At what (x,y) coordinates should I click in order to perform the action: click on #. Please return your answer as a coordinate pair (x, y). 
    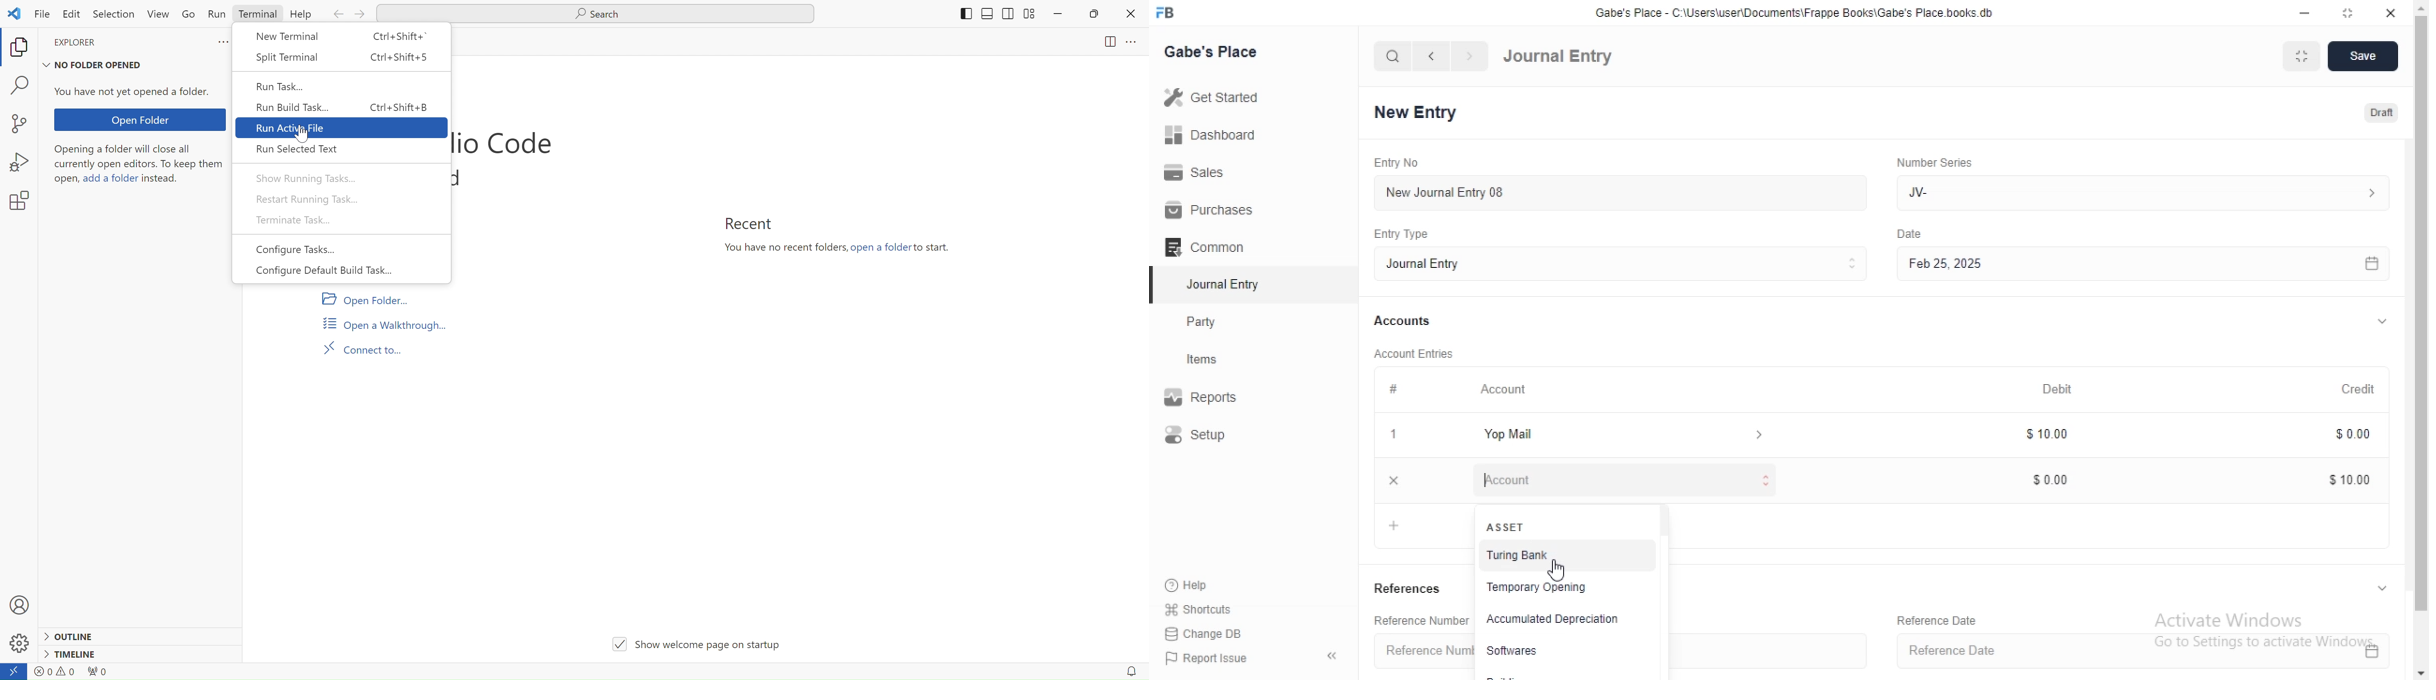
    Looking at the image, I should click on (1392, 390).